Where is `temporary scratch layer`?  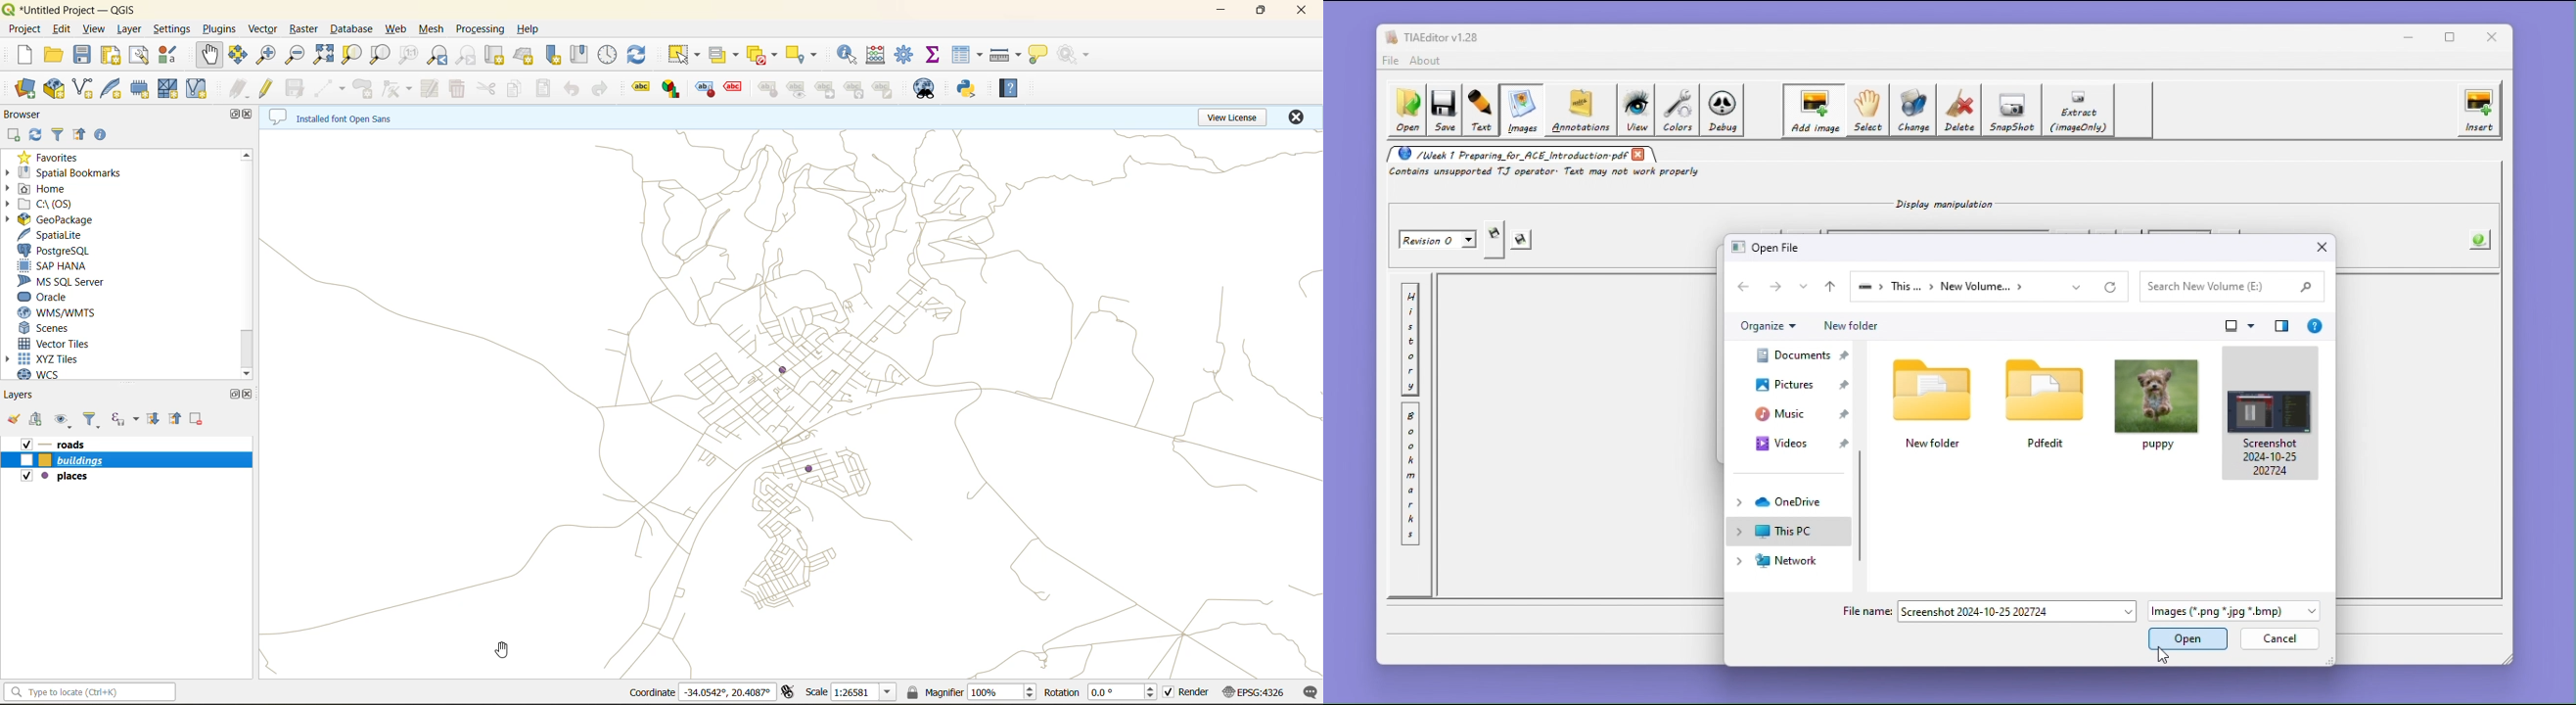
temporary scratch layer is located at coordinates (145, 90).